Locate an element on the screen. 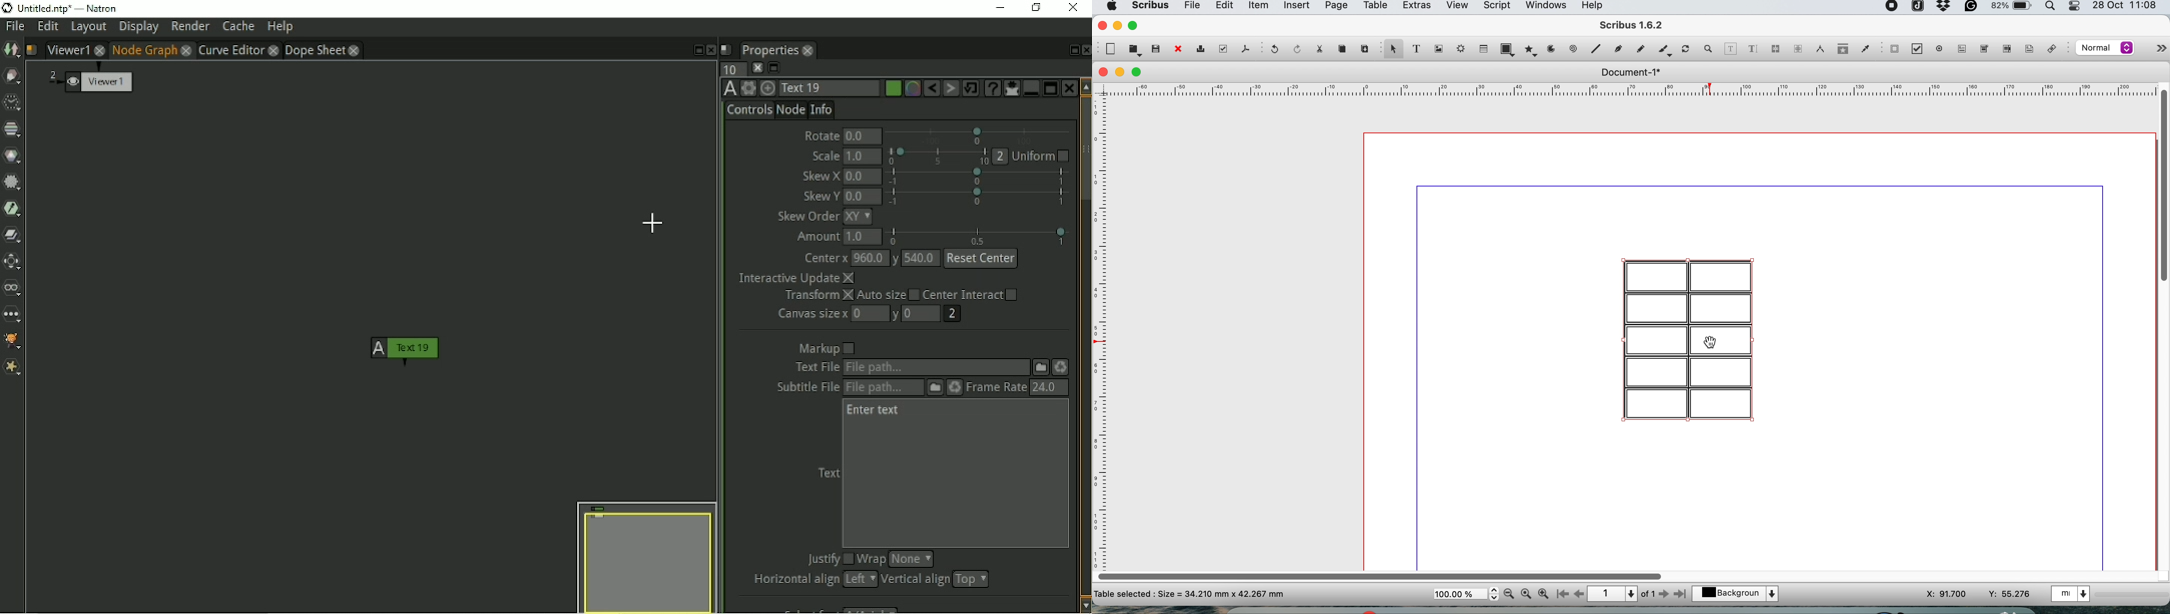 The image size is (2184, 616). minimise is located at coordinates (1117, 25).